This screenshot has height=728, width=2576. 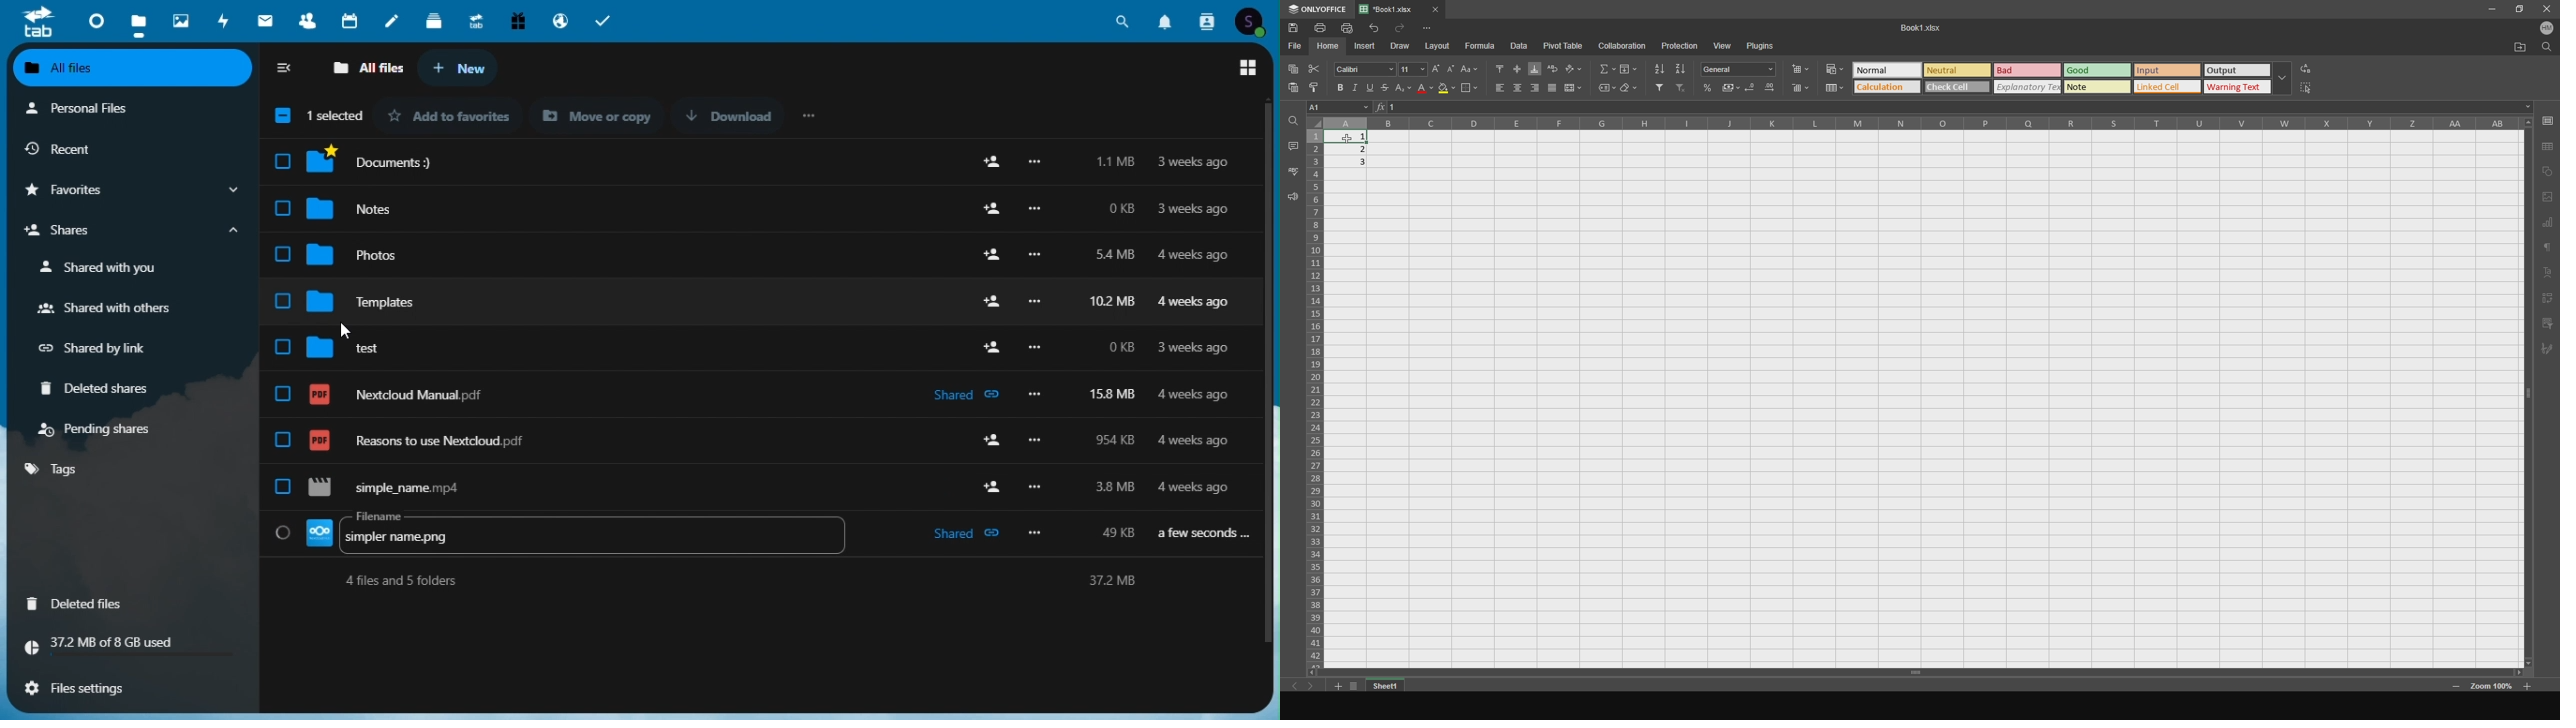 What do you see at coordinates (1769, 91) in the screenshot?
I see `` at bounding box center [1769, 91].